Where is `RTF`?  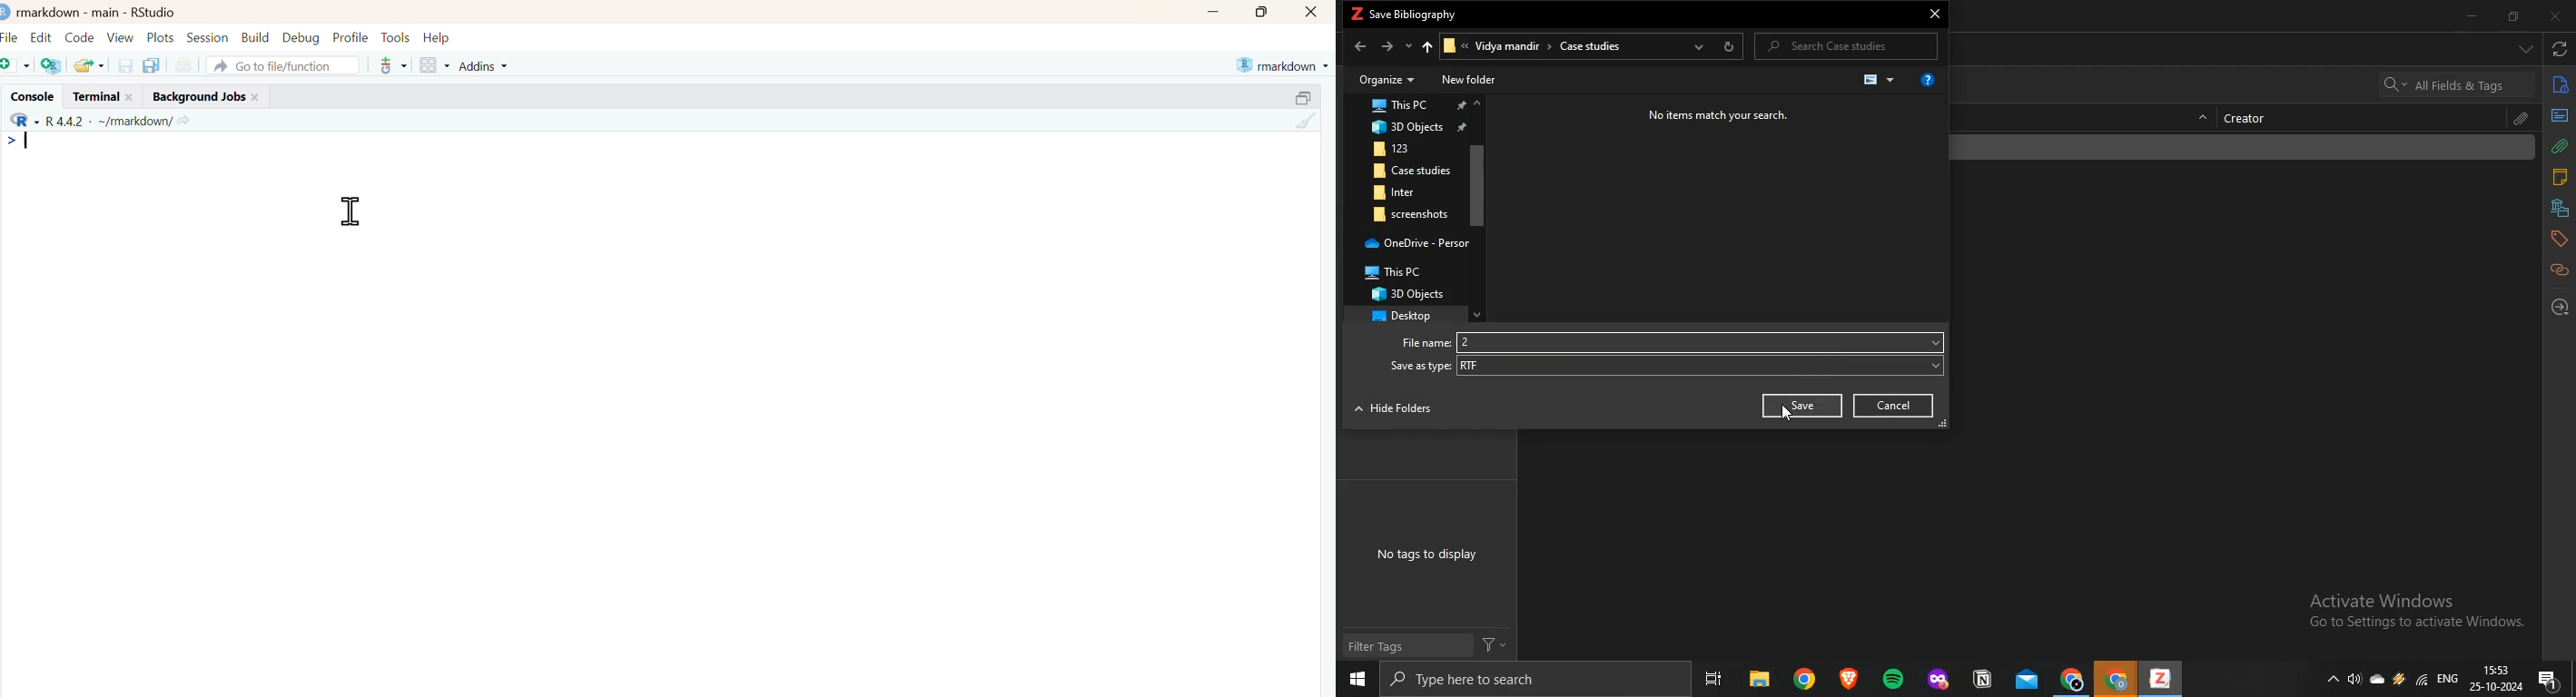
RTF is located at coordinates (1699, 365).